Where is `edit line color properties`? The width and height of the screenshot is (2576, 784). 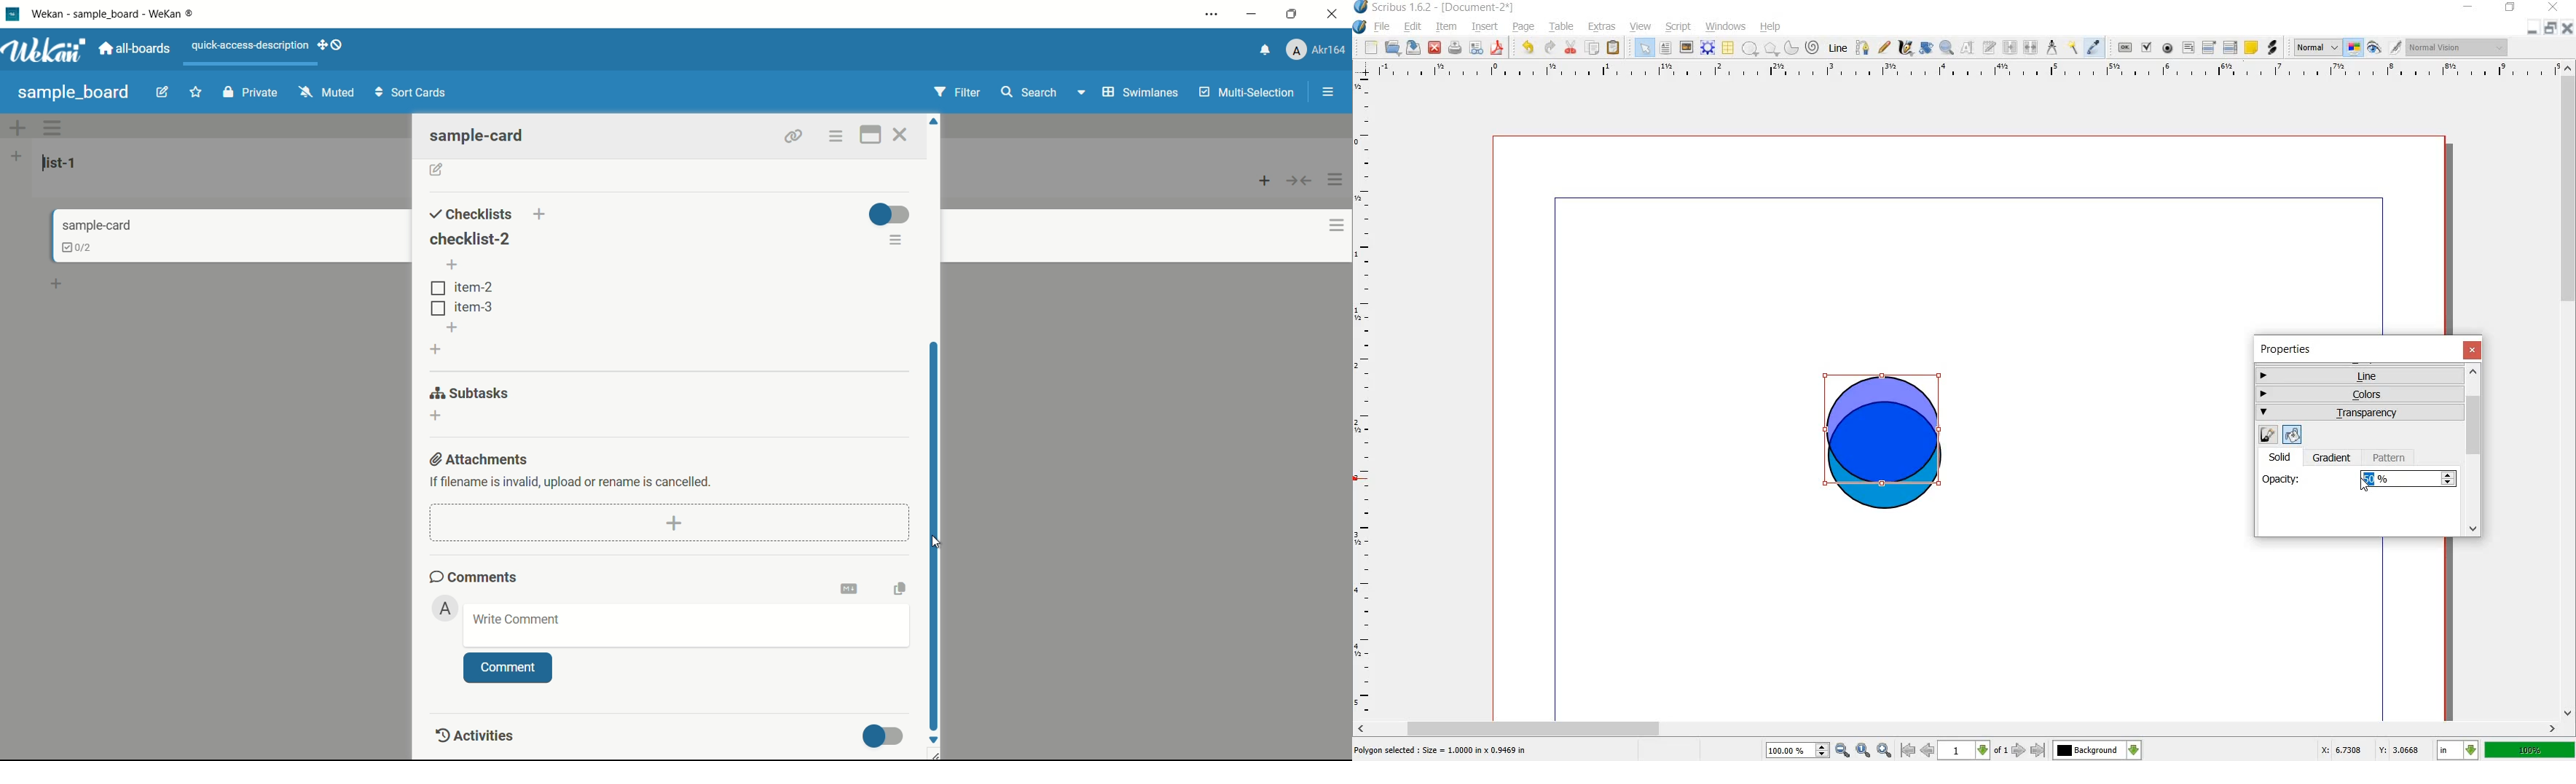 edit line color properties is located at coordinates (2267, 435).